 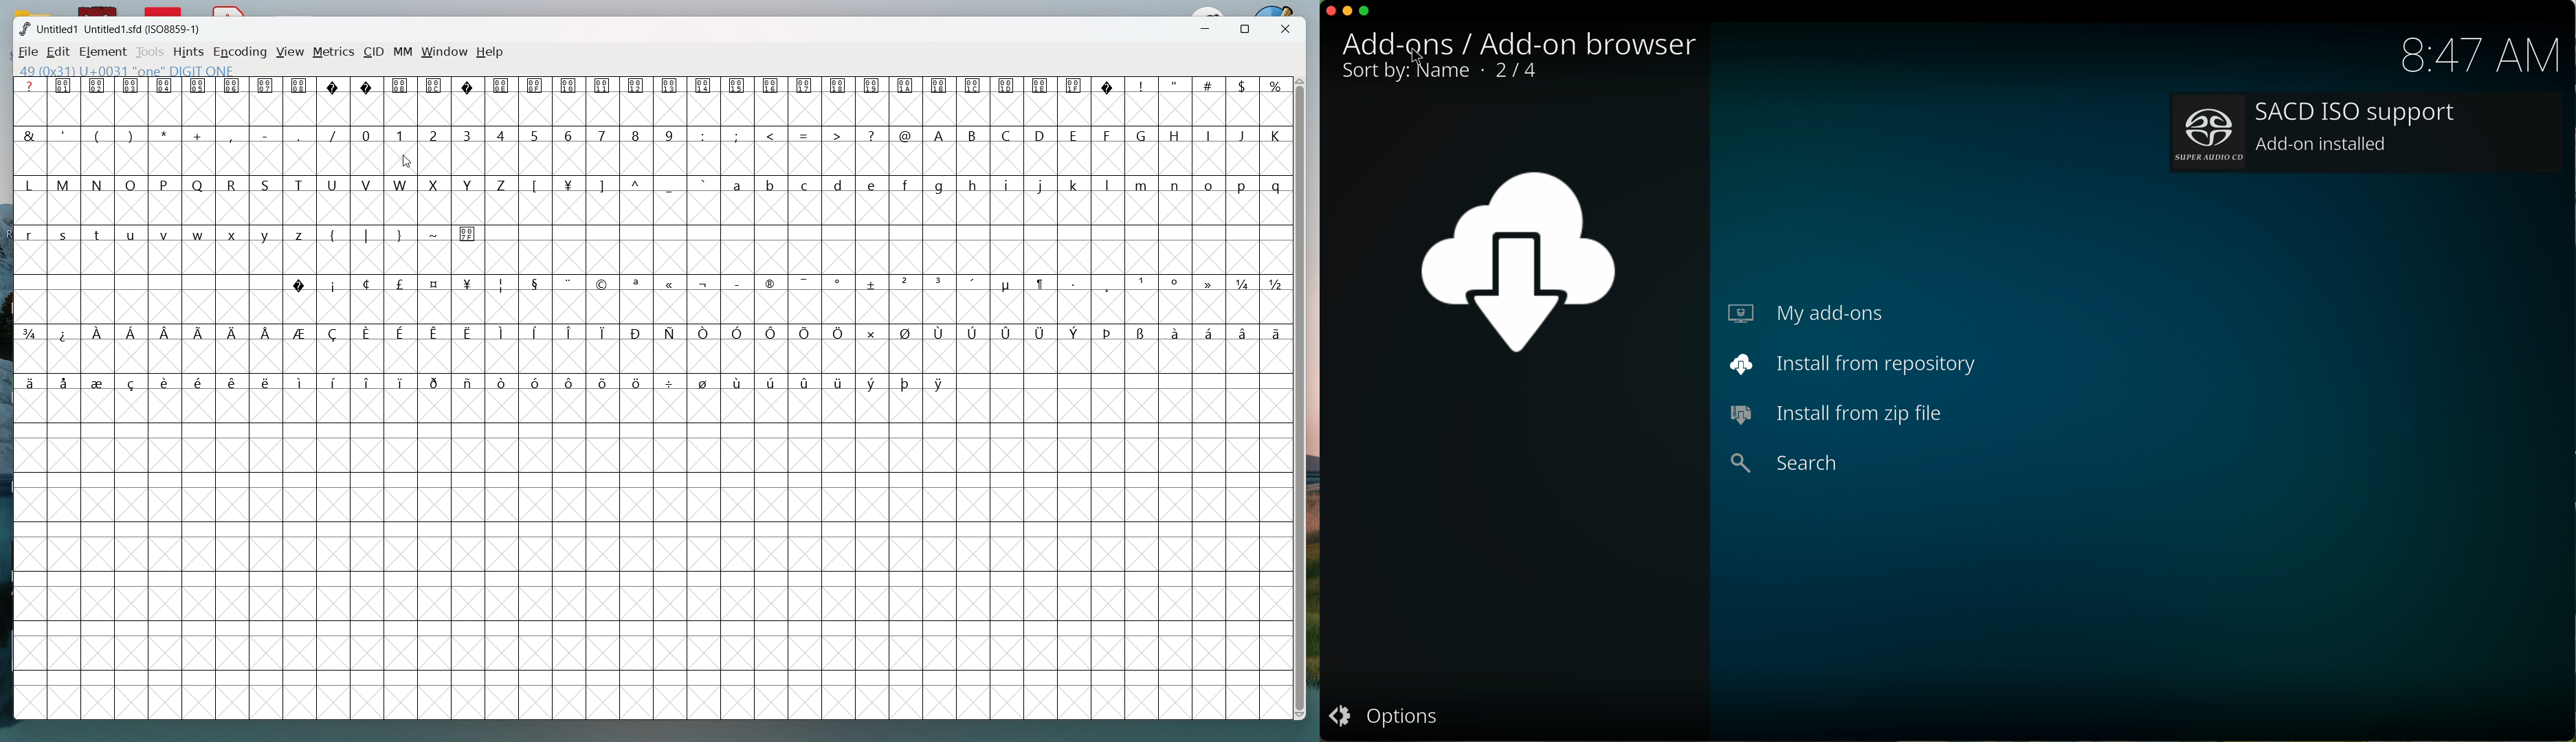 I want to click on hour, so click(x=2478, y=54).